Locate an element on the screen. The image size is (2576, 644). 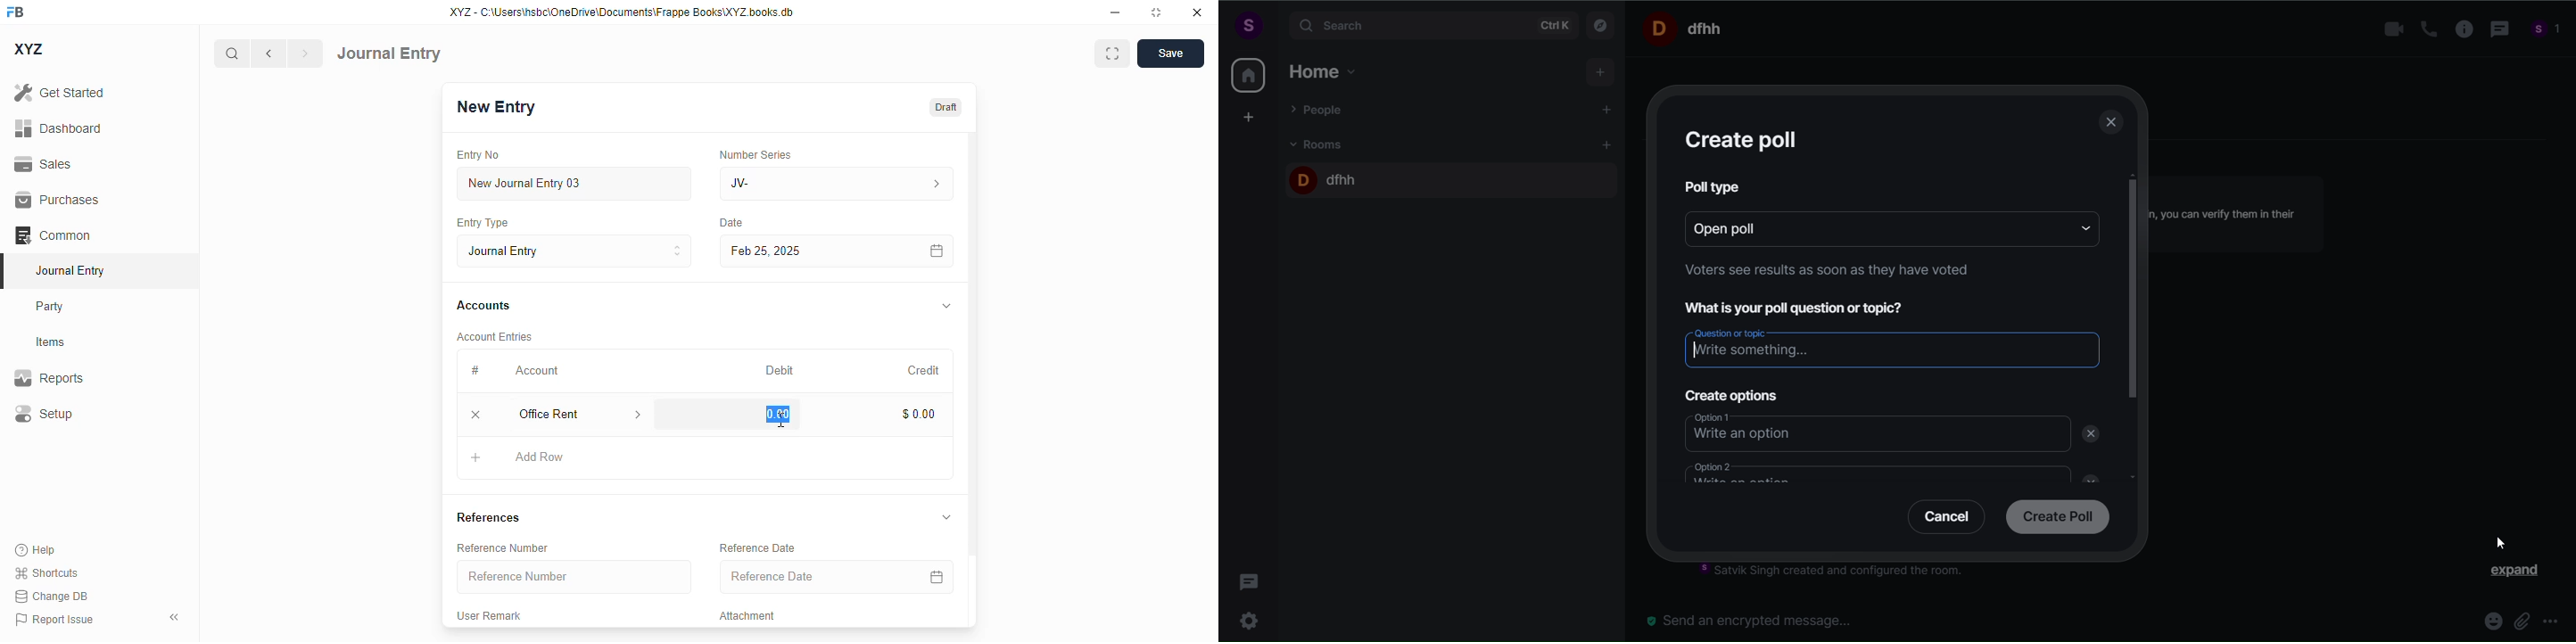
create space is located at coordinates (1249, 117).